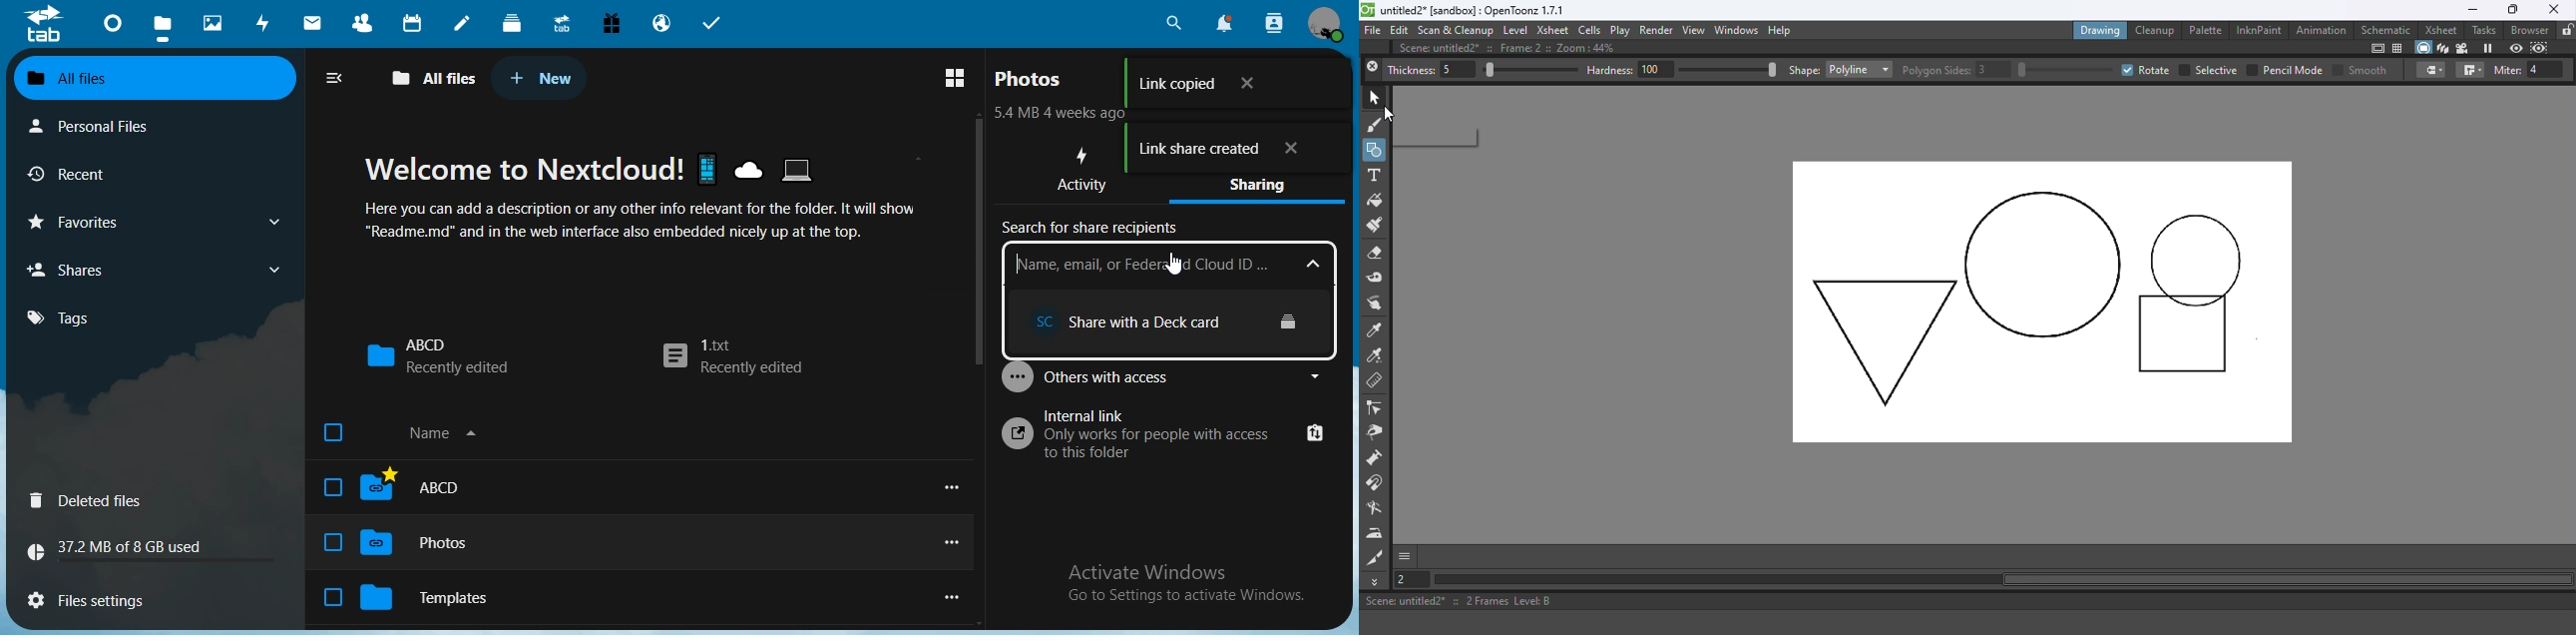 Image resolution: width=2576 pixels, height=644 pixels. Describe the element at coordinates (2100, 29) in the screenshot. I see `Drawing` at that location.